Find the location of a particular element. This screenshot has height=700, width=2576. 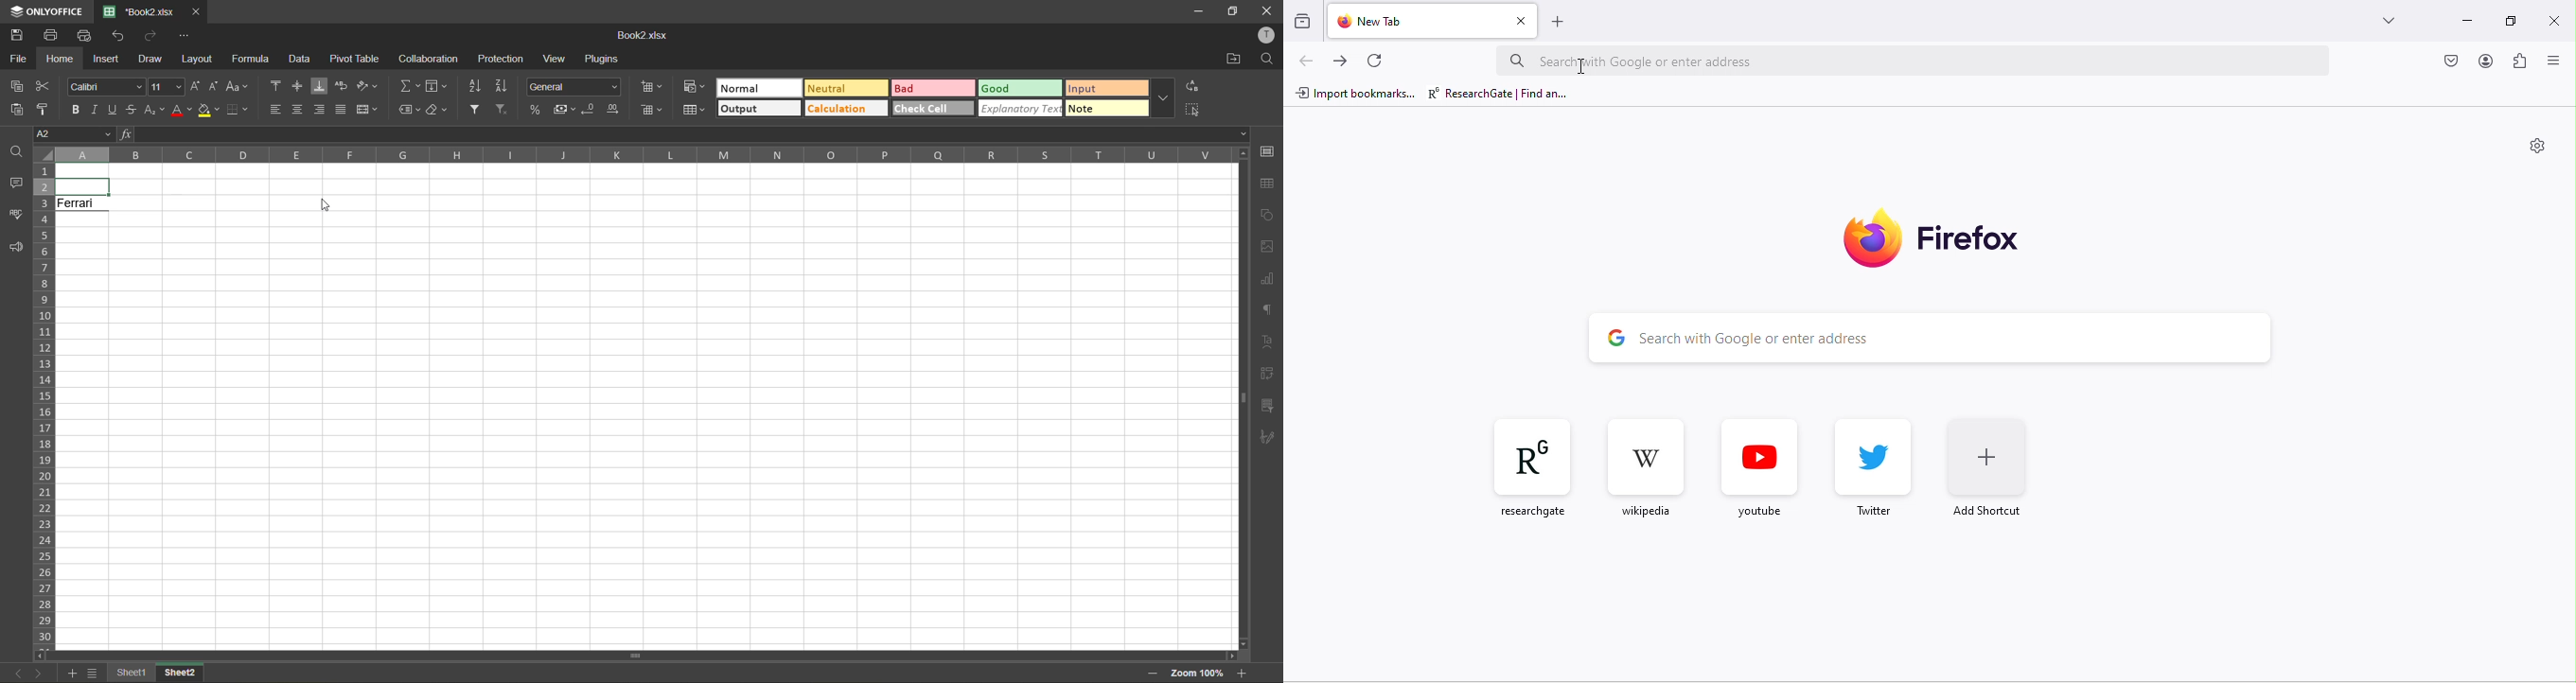

close is located at coordinates (1517, 21).